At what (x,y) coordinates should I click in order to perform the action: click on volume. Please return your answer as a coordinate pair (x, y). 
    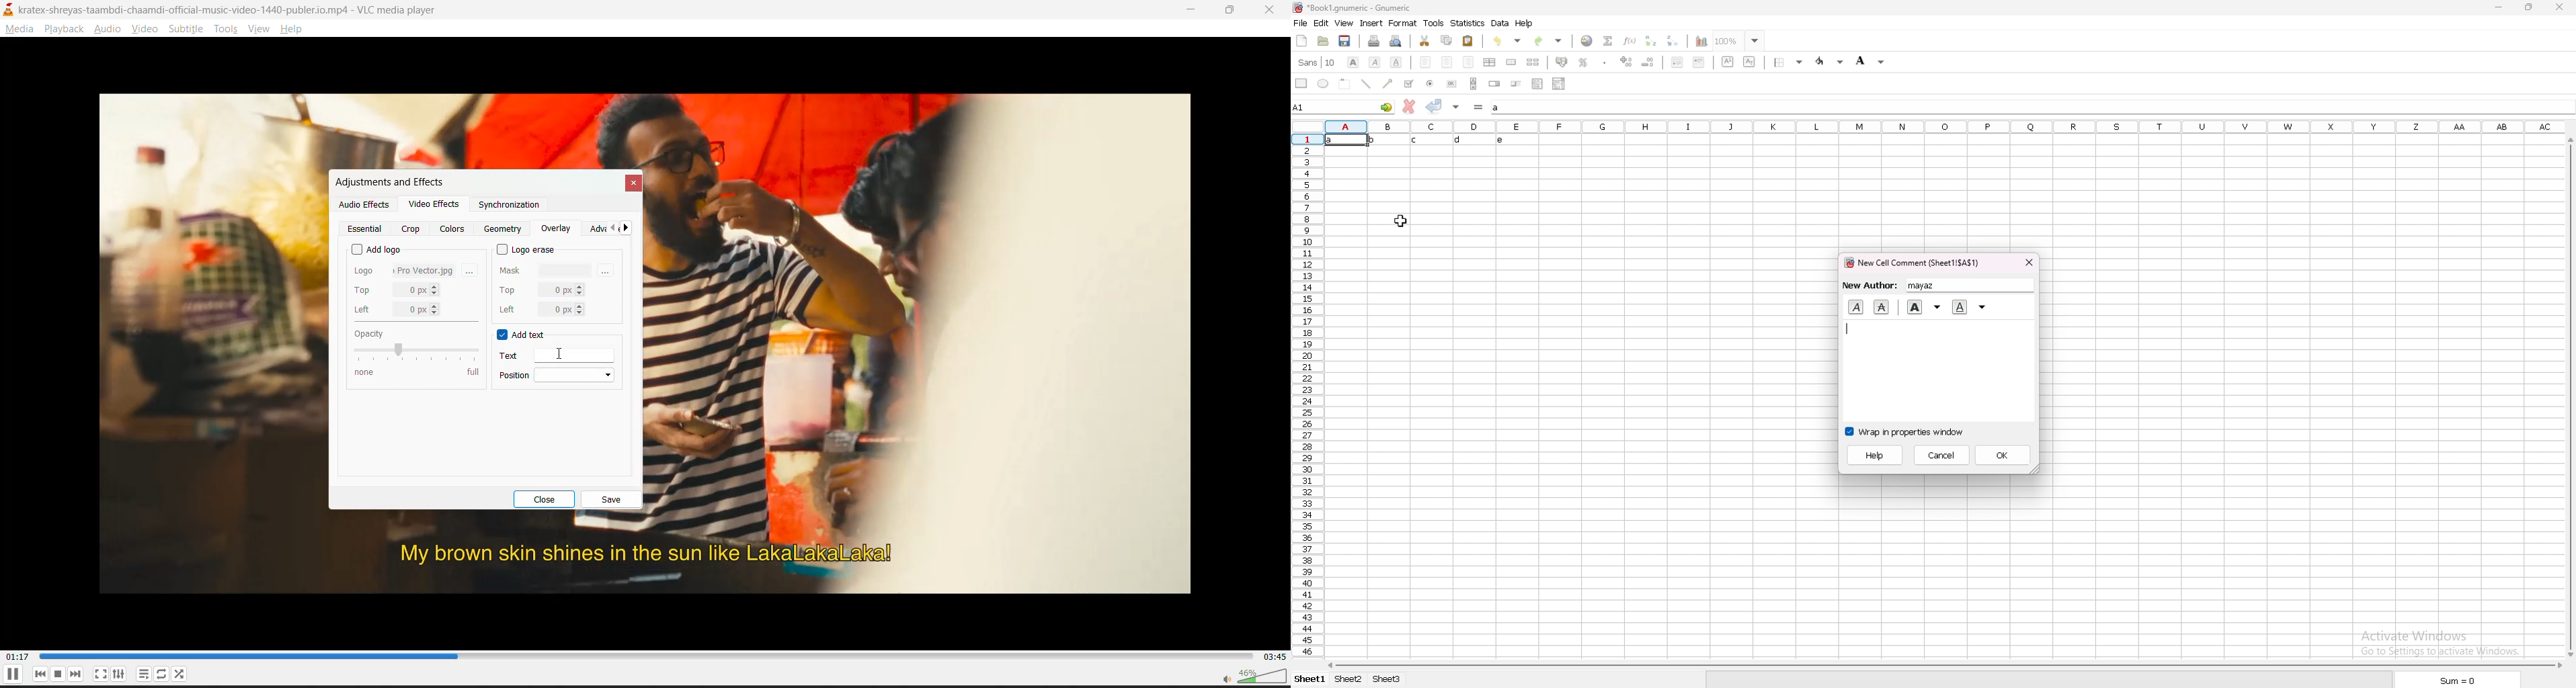
    Looking at the image, I should click on (1250, 676).